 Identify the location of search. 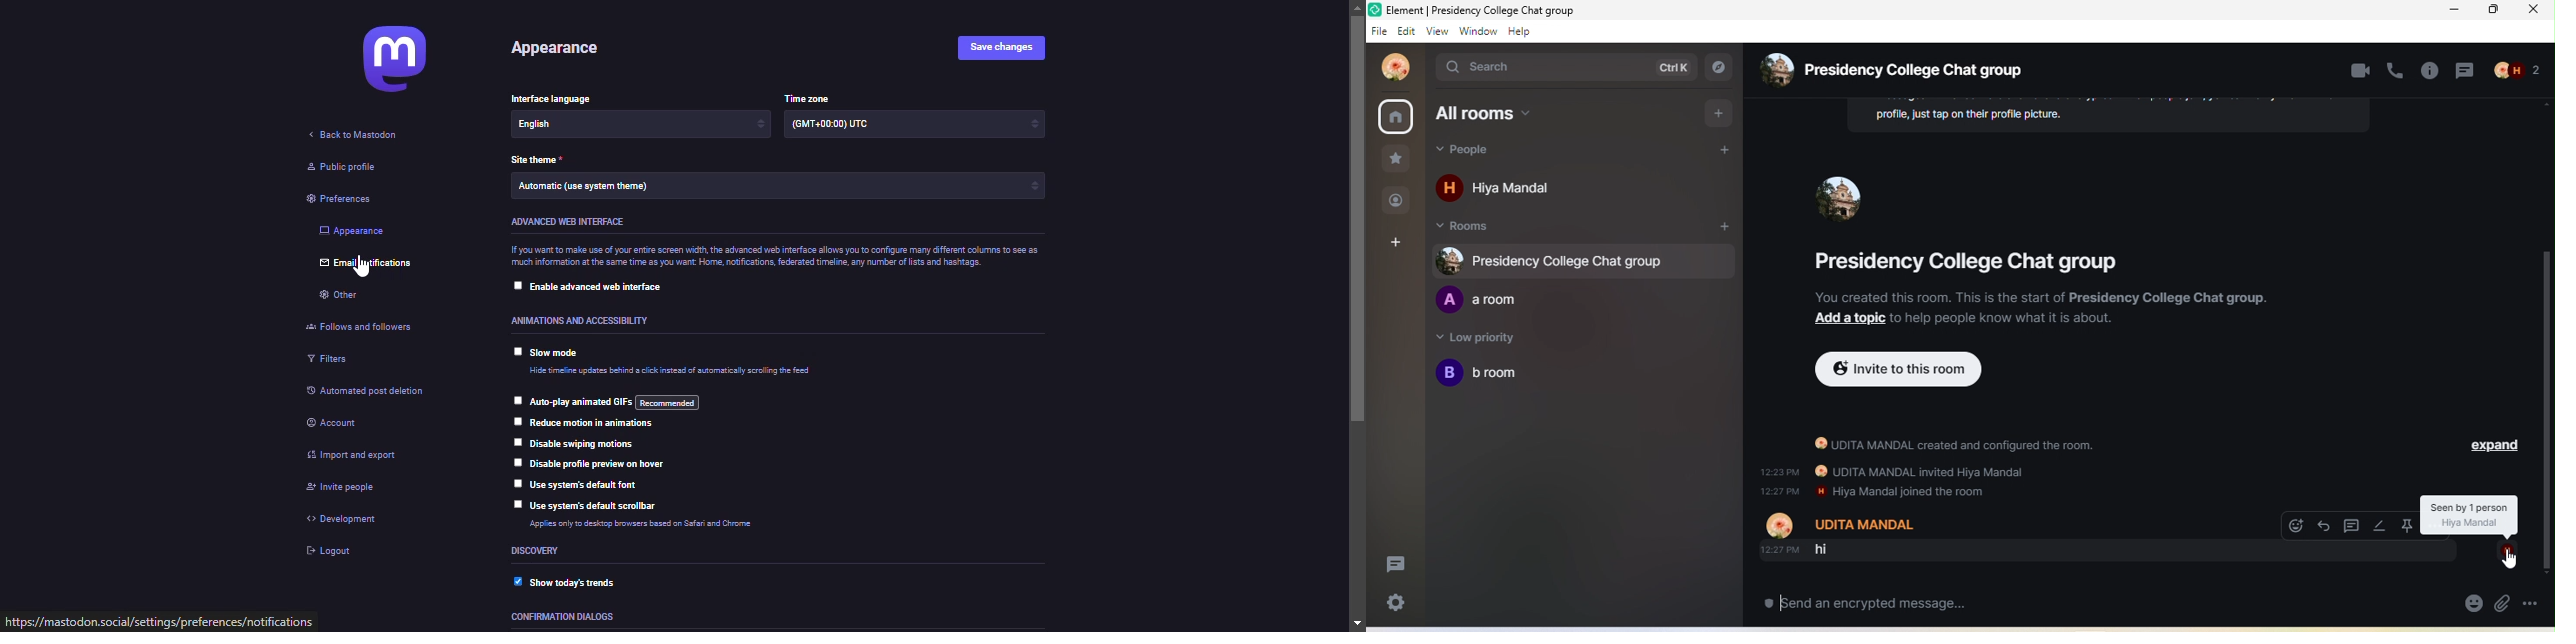
(1567, 69).